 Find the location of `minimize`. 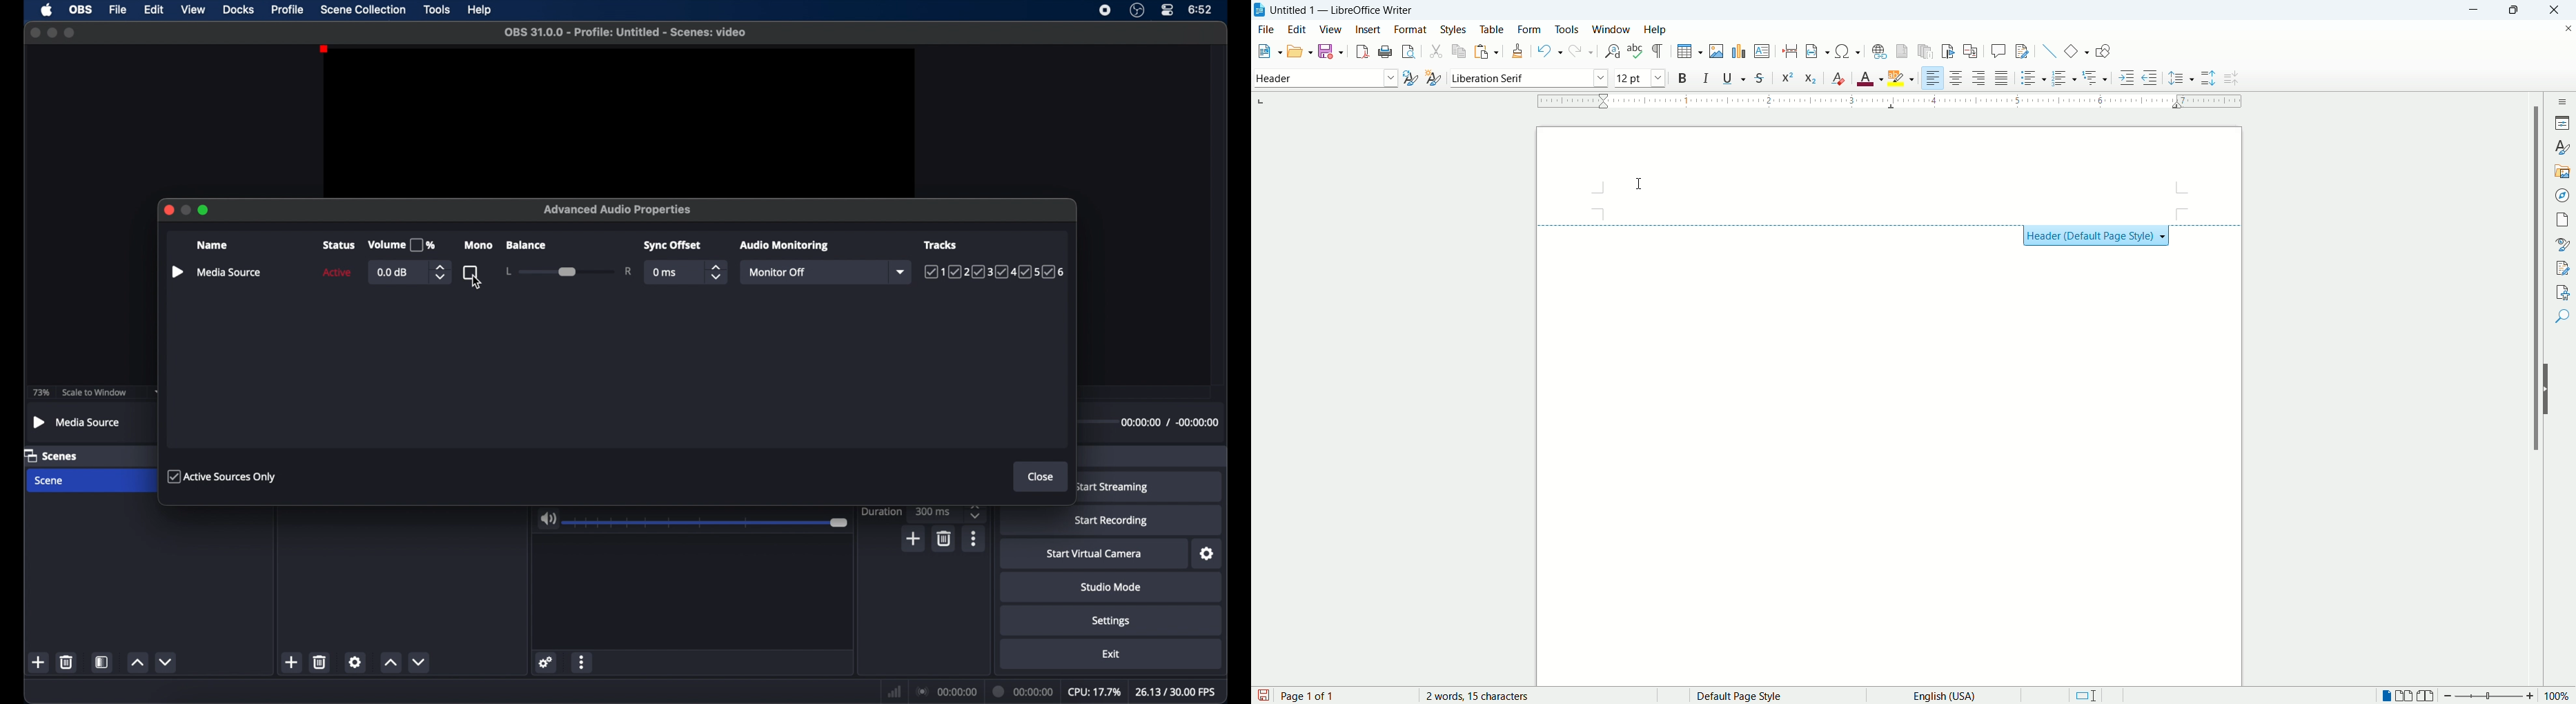

minimize is located at coordinates (52, 33).